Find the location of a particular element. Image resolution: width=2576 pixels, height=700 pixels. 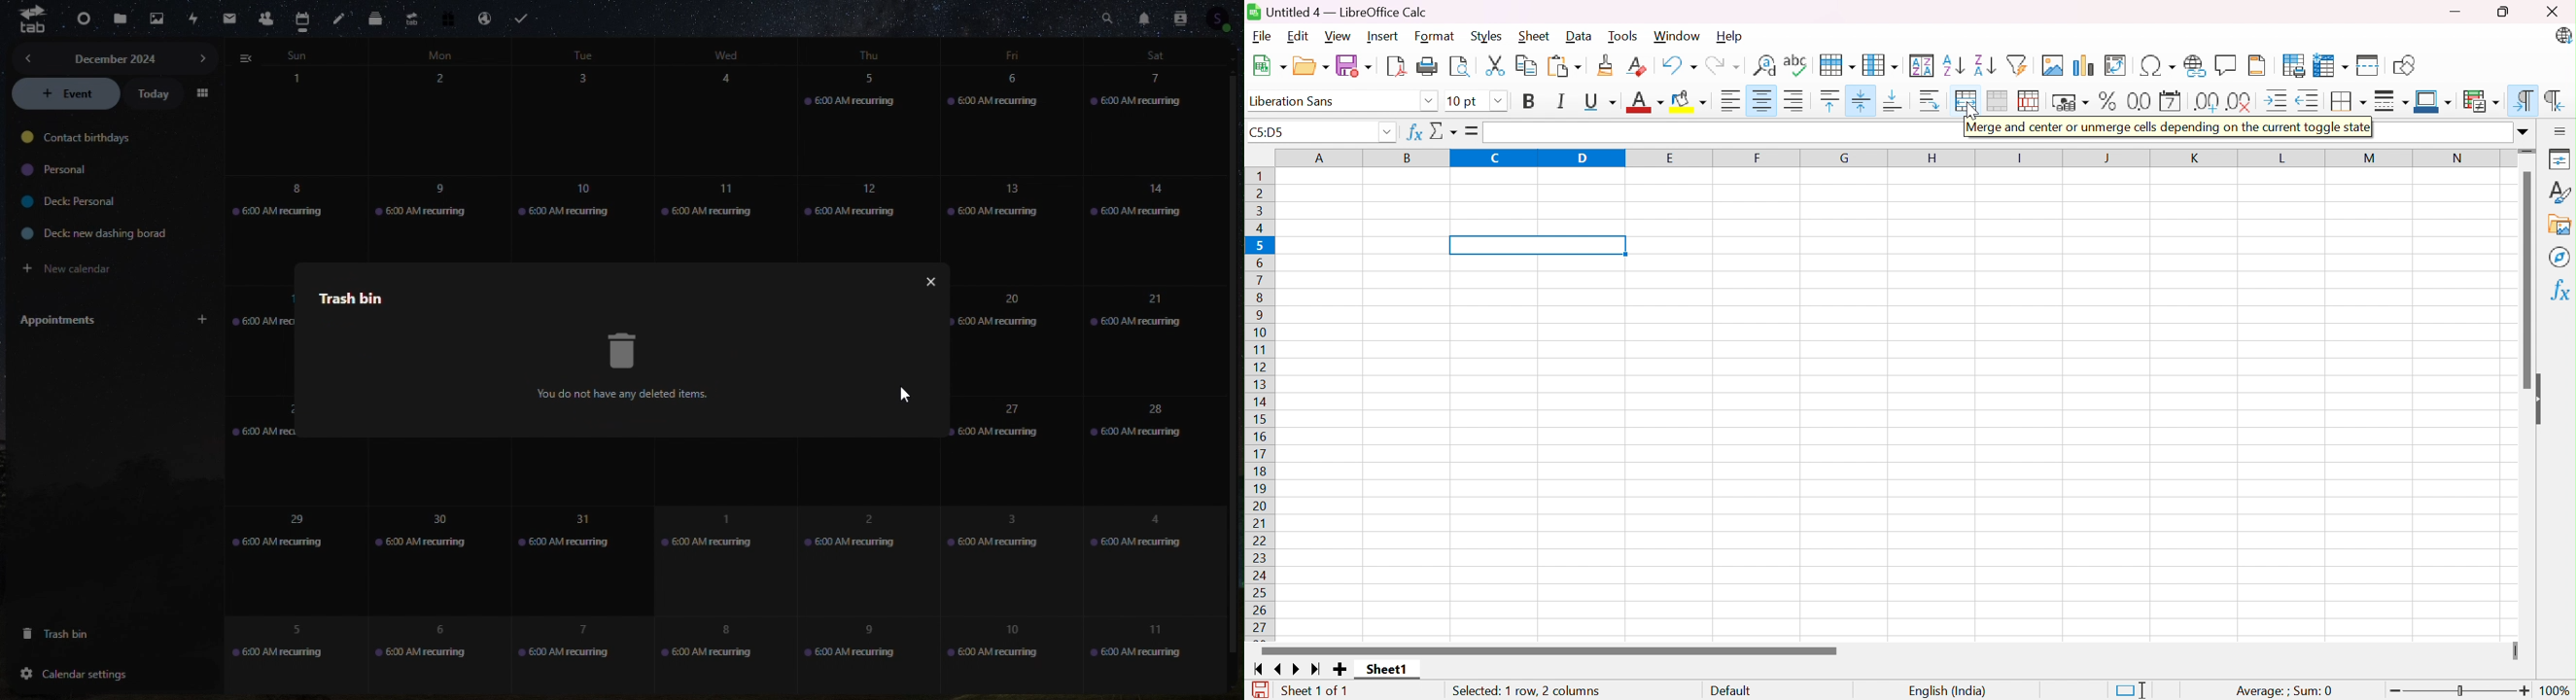

Minimize is located at coordinates (2454, 12).